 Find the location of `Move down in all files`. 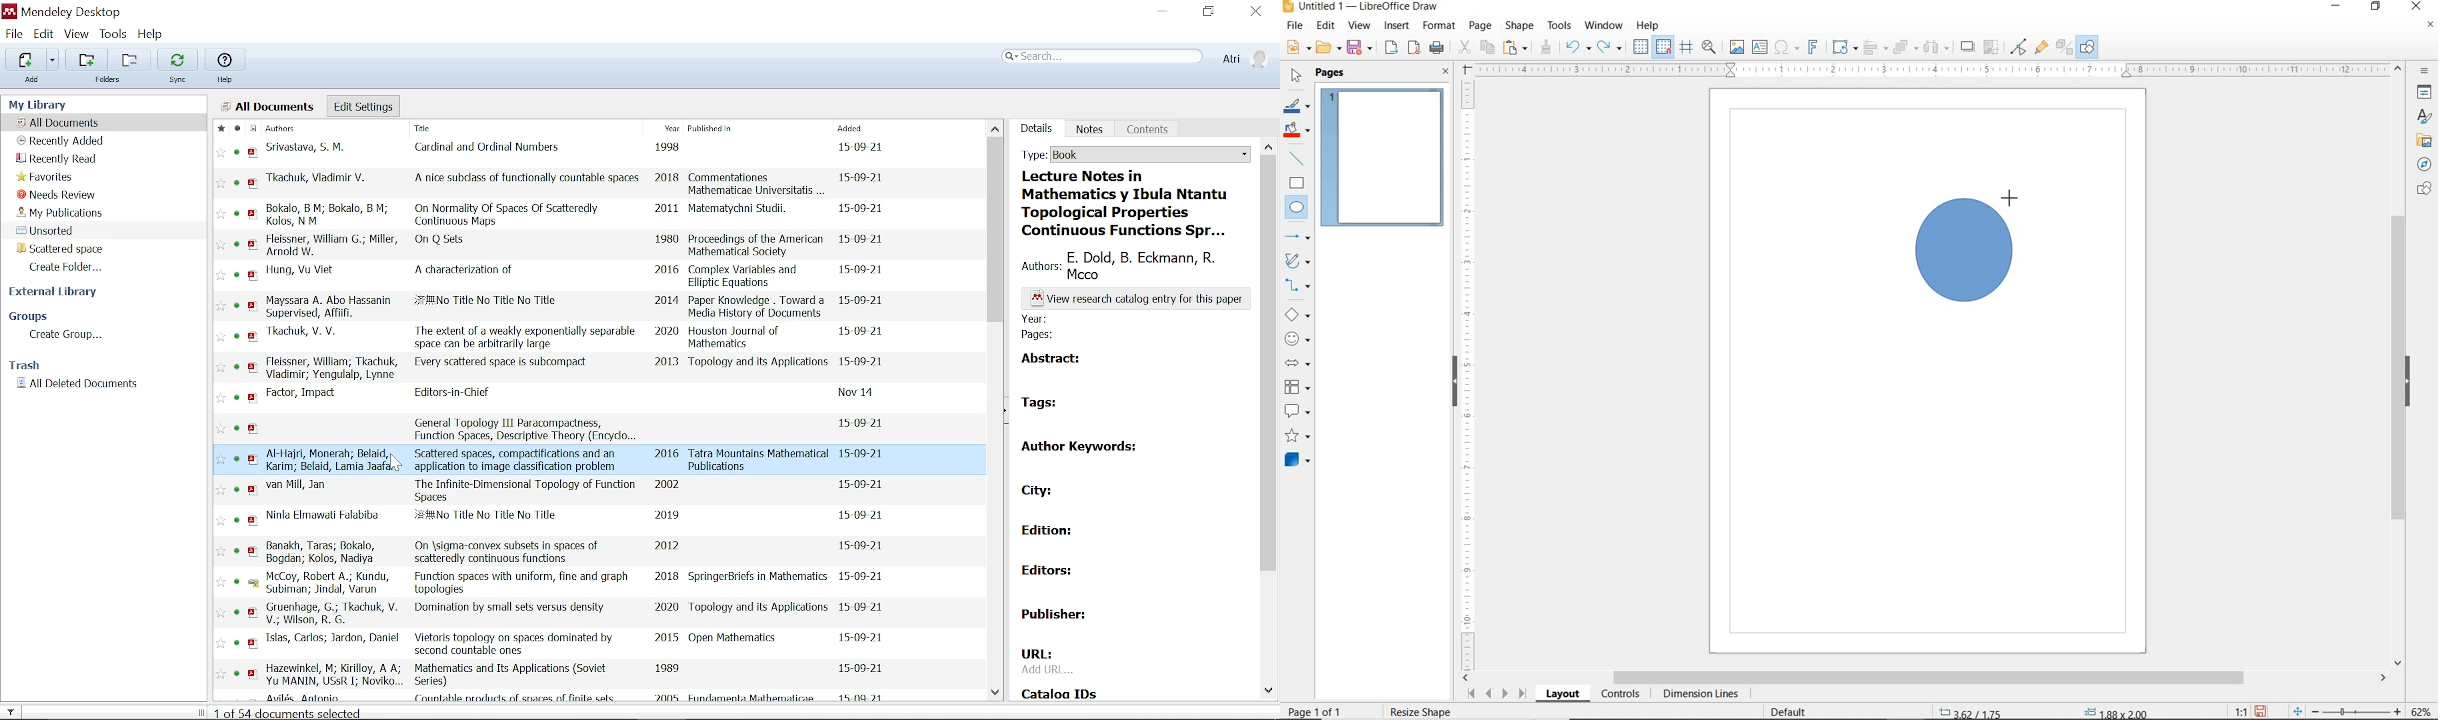

Move down in all files is located at coordinates (998, 695).